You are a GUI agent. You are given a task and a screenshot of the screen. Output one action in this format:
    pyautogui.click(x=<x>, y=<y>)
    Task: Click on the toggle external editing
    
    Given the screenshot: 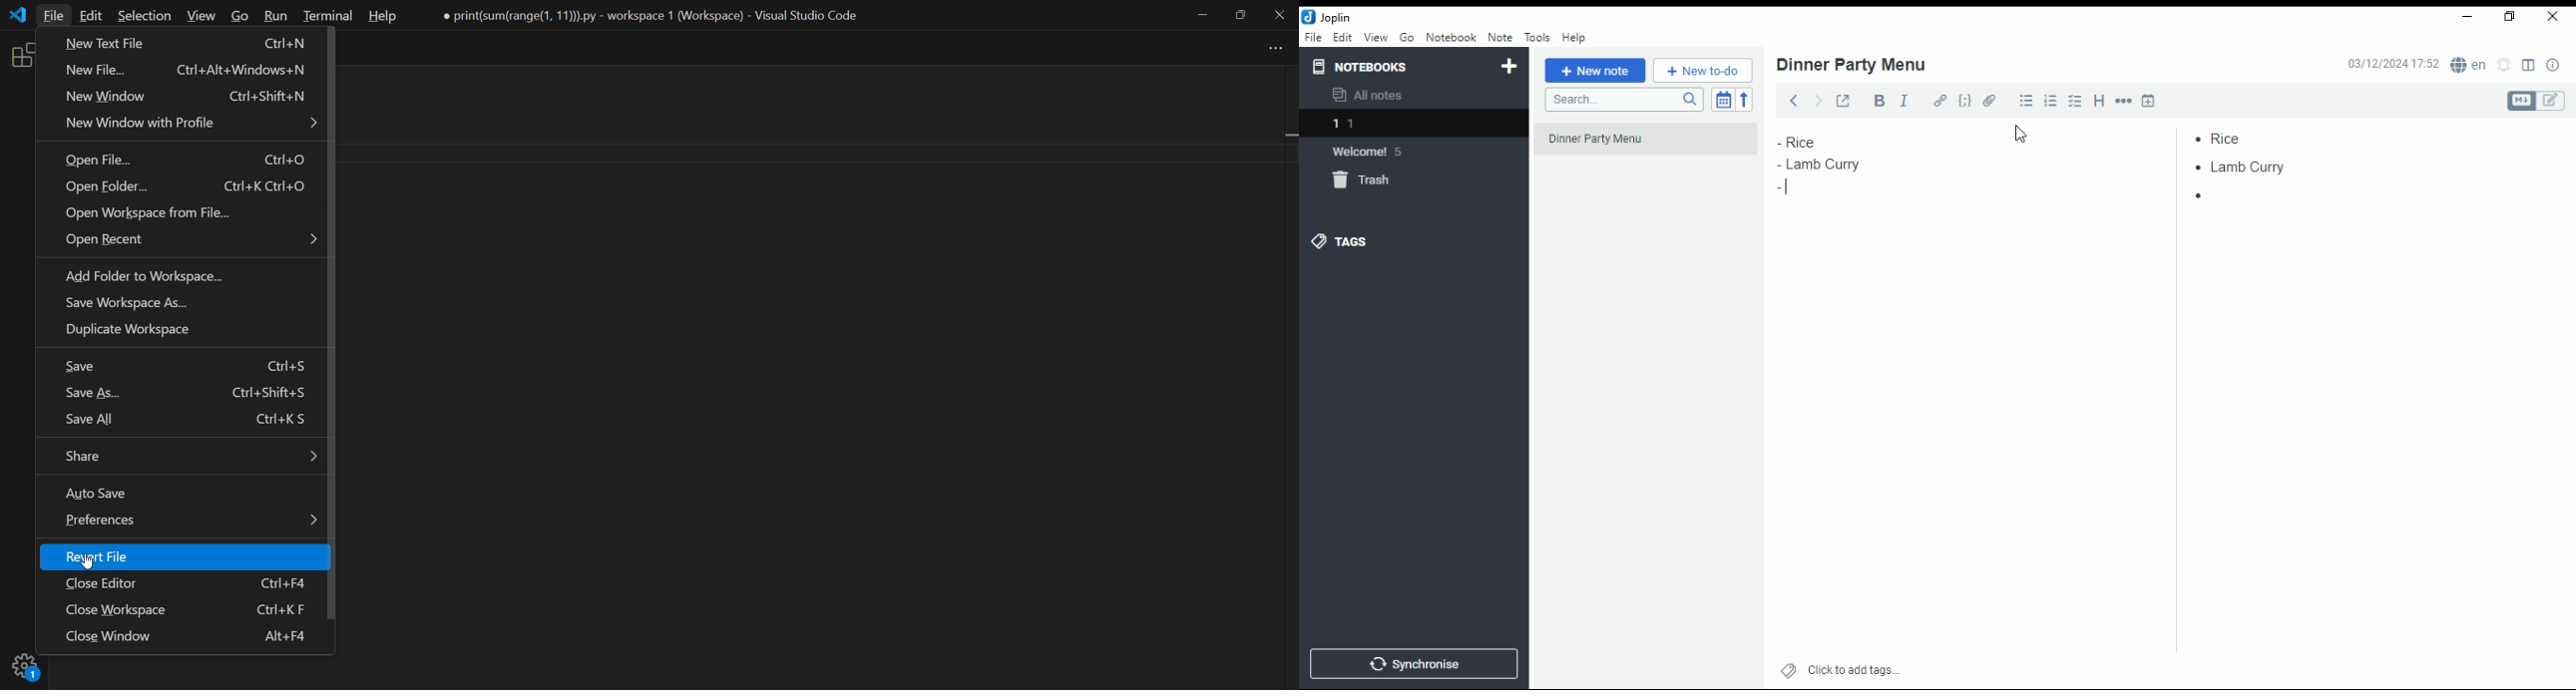 What is the action you would take?
    pyautogui.click(x=1842, y=100)
    